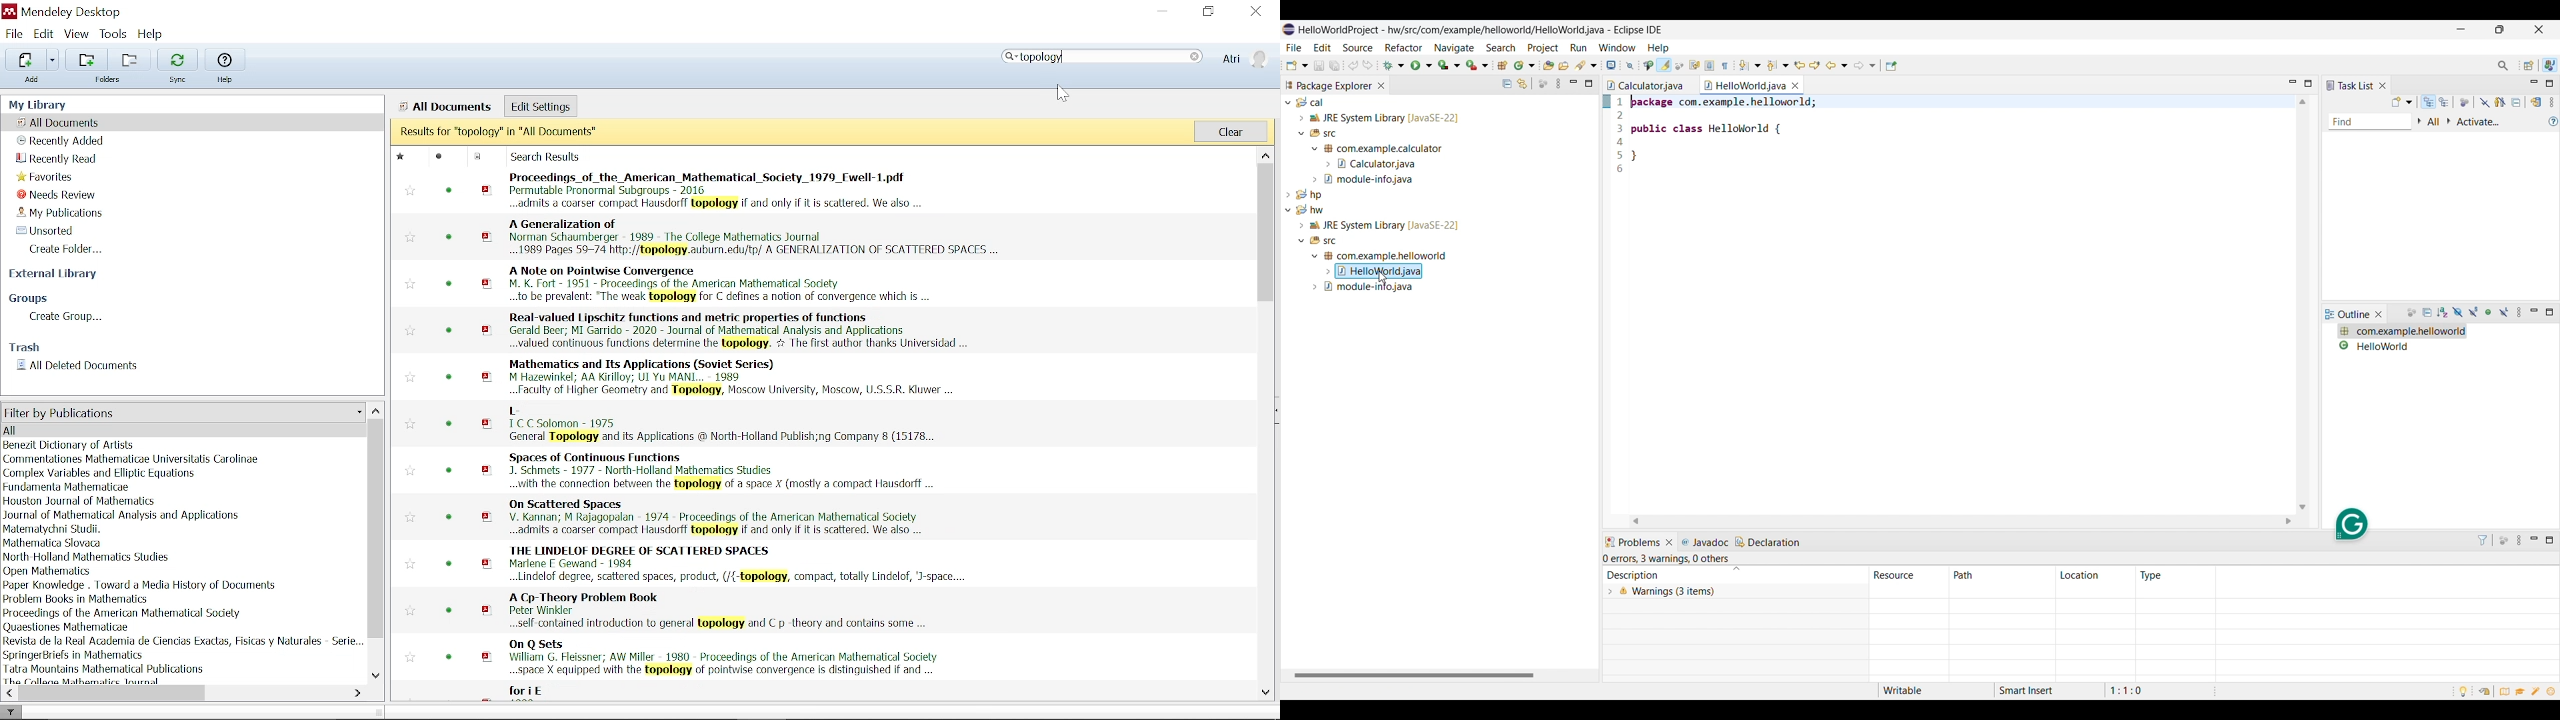 This screenshot has width=2576, height=728. I want to click on hw project, so click(1436, 249).